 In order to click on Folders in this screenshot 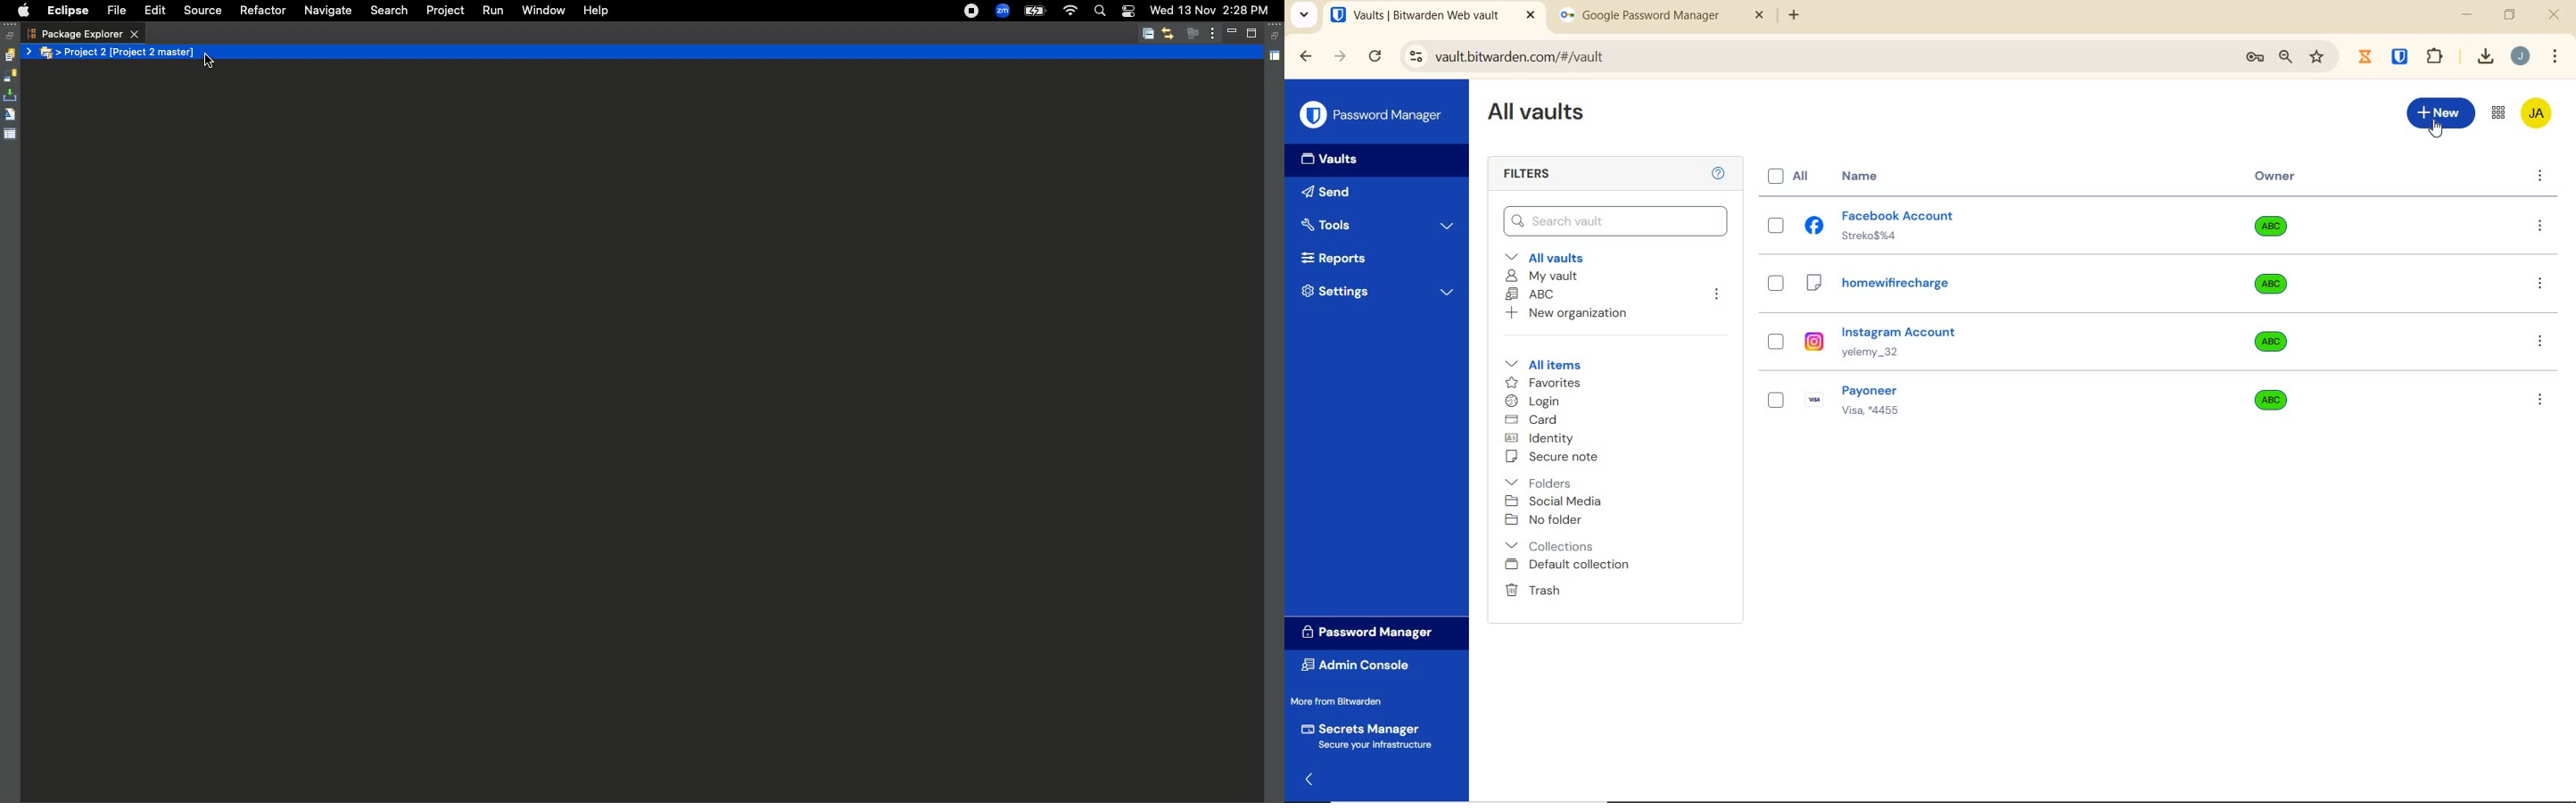, I will do `click(1541, 480)`.